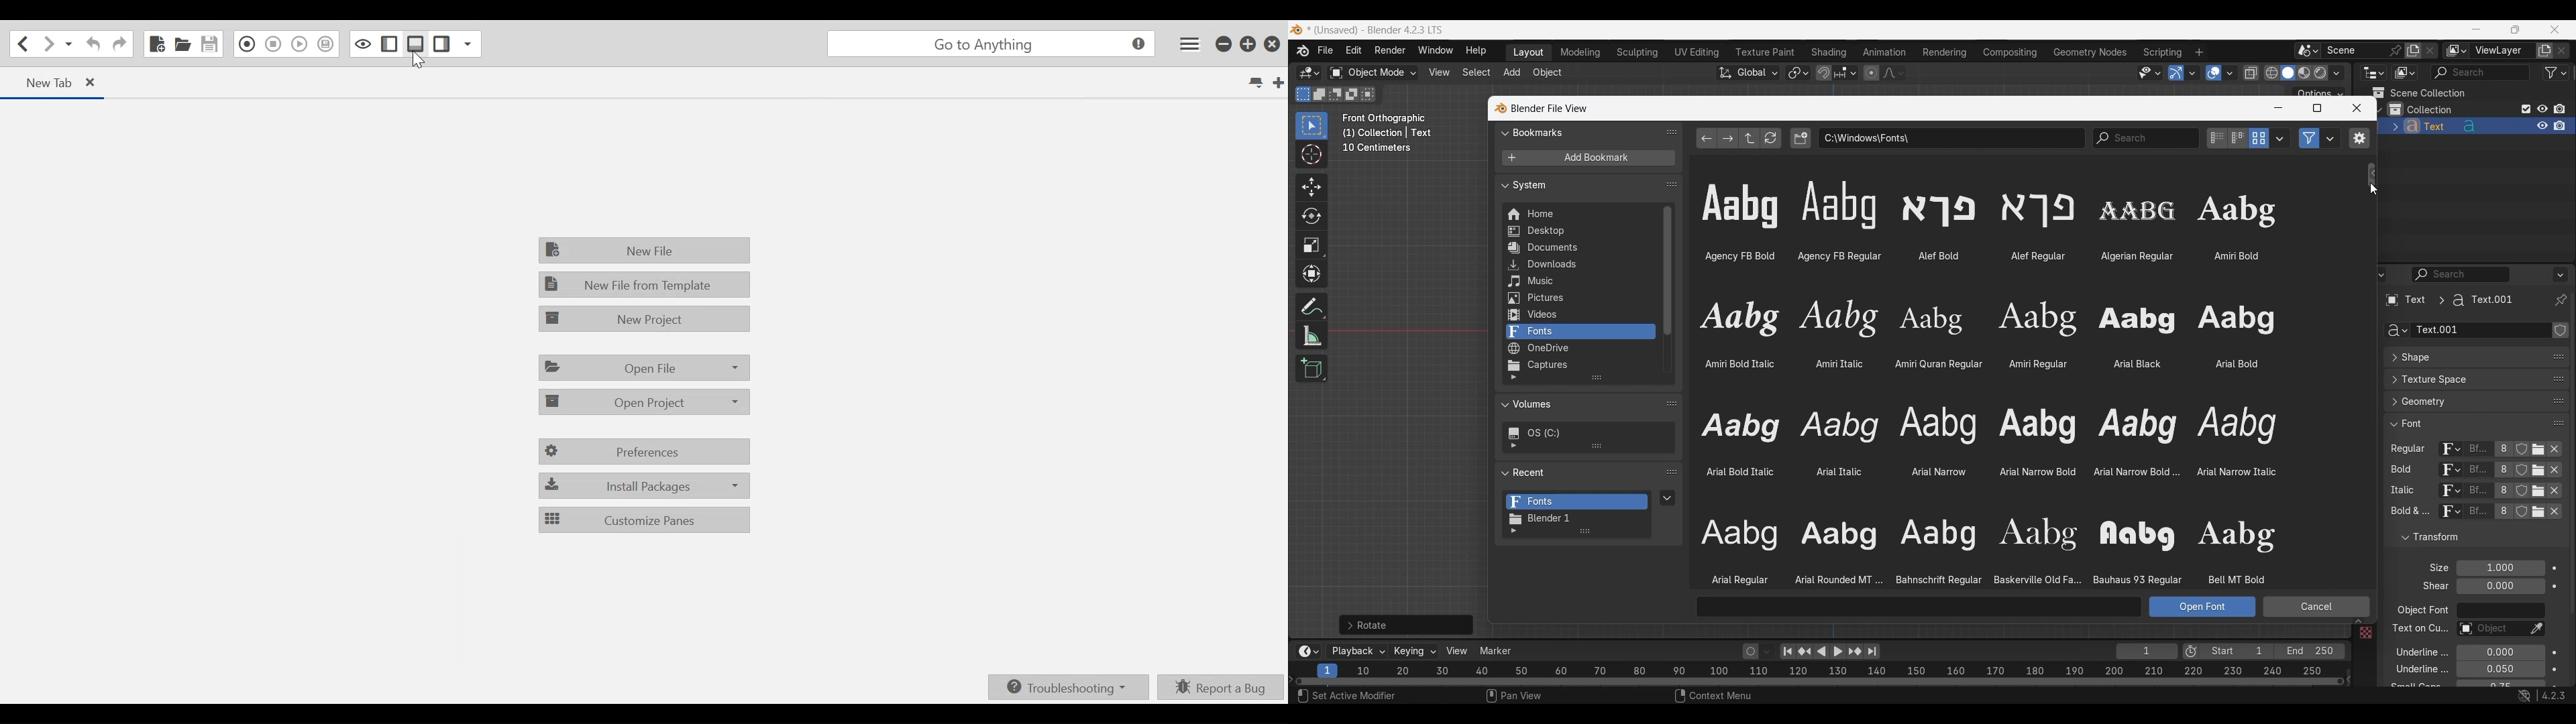 The width and height of the screenshot is (2576, 728). I want to click on Toggle Focus mode, so click(363, 44).